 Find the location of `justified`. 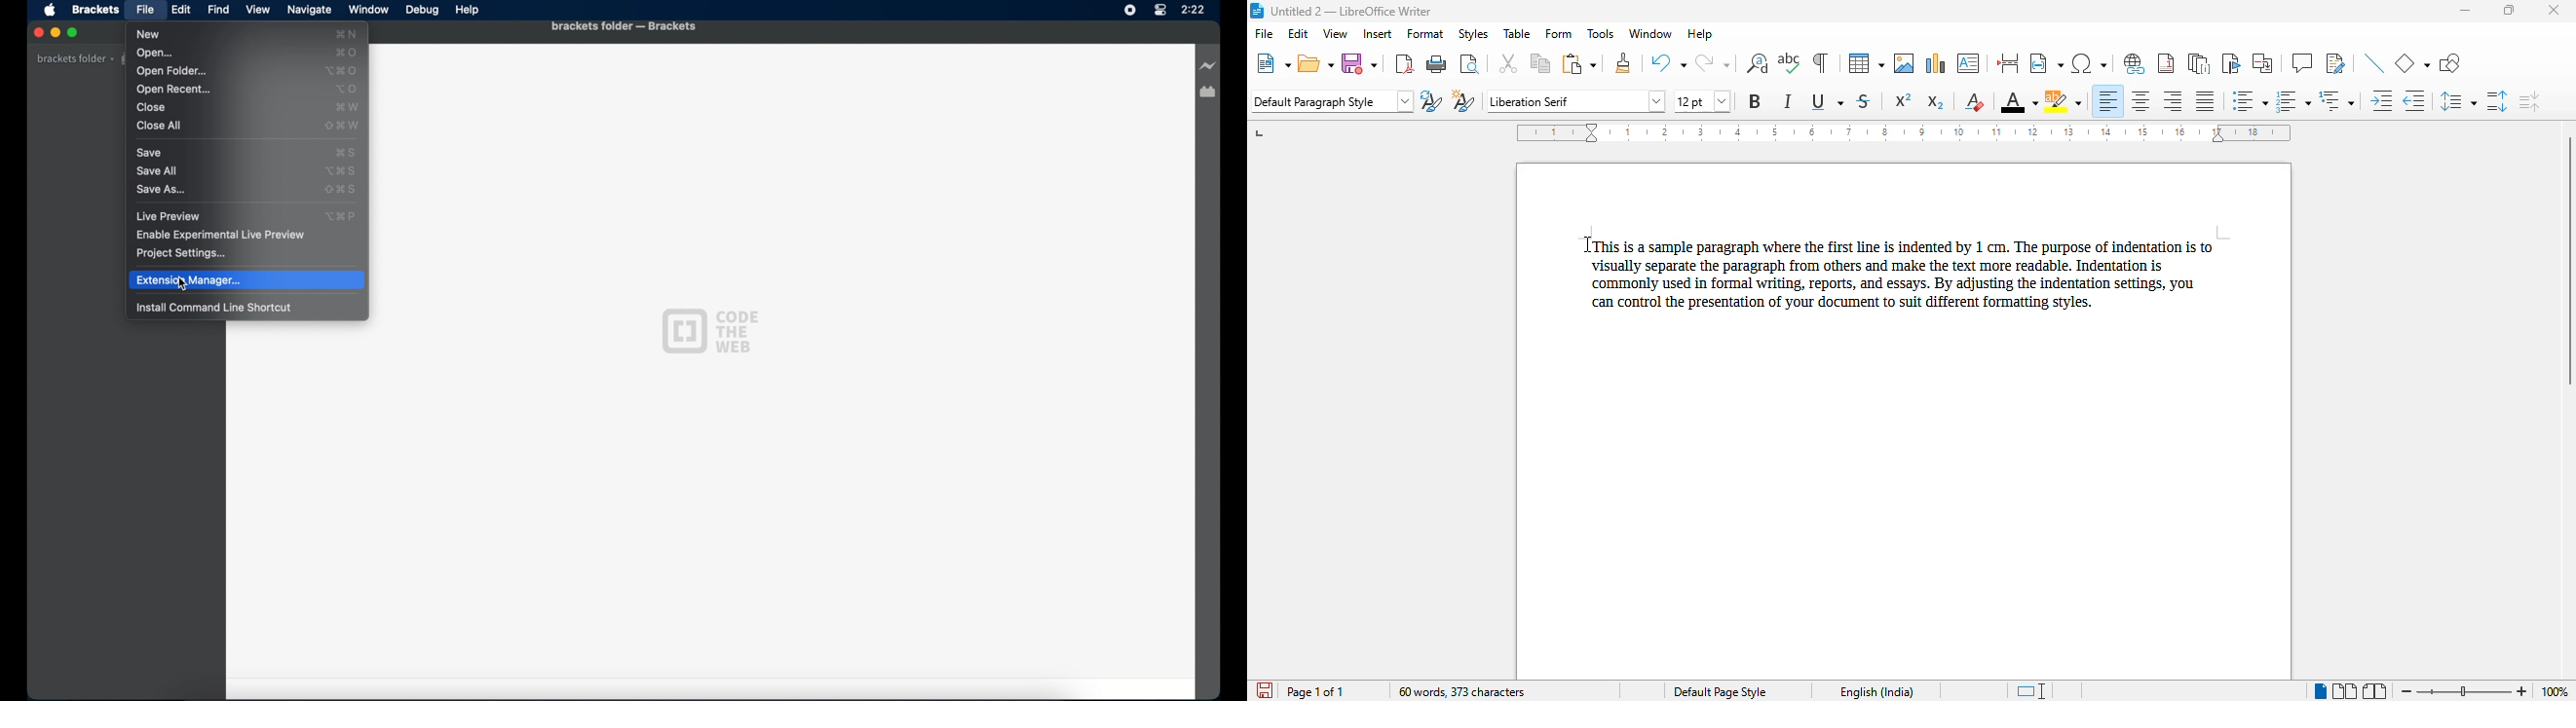

justified is located at coordinates (2206, 100).